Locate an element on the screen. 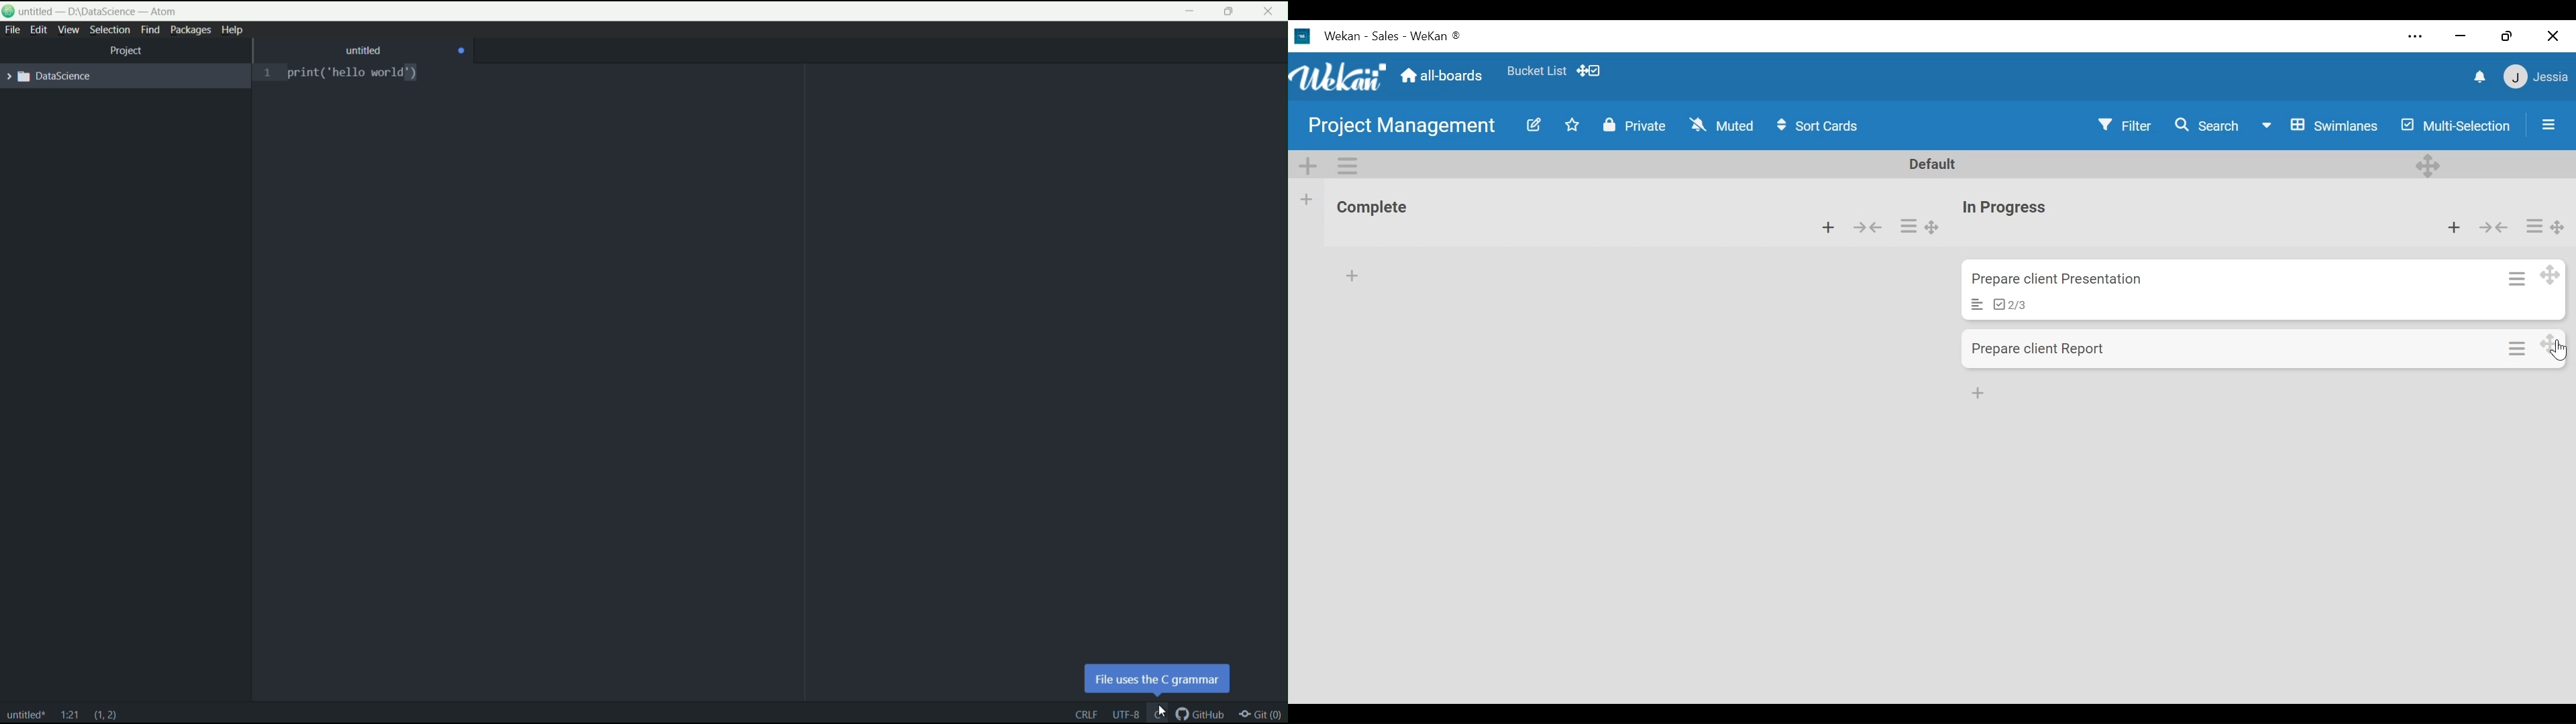 This screenshot has width=2576, height=728. Filter  is located at coordinates (2126, 127).